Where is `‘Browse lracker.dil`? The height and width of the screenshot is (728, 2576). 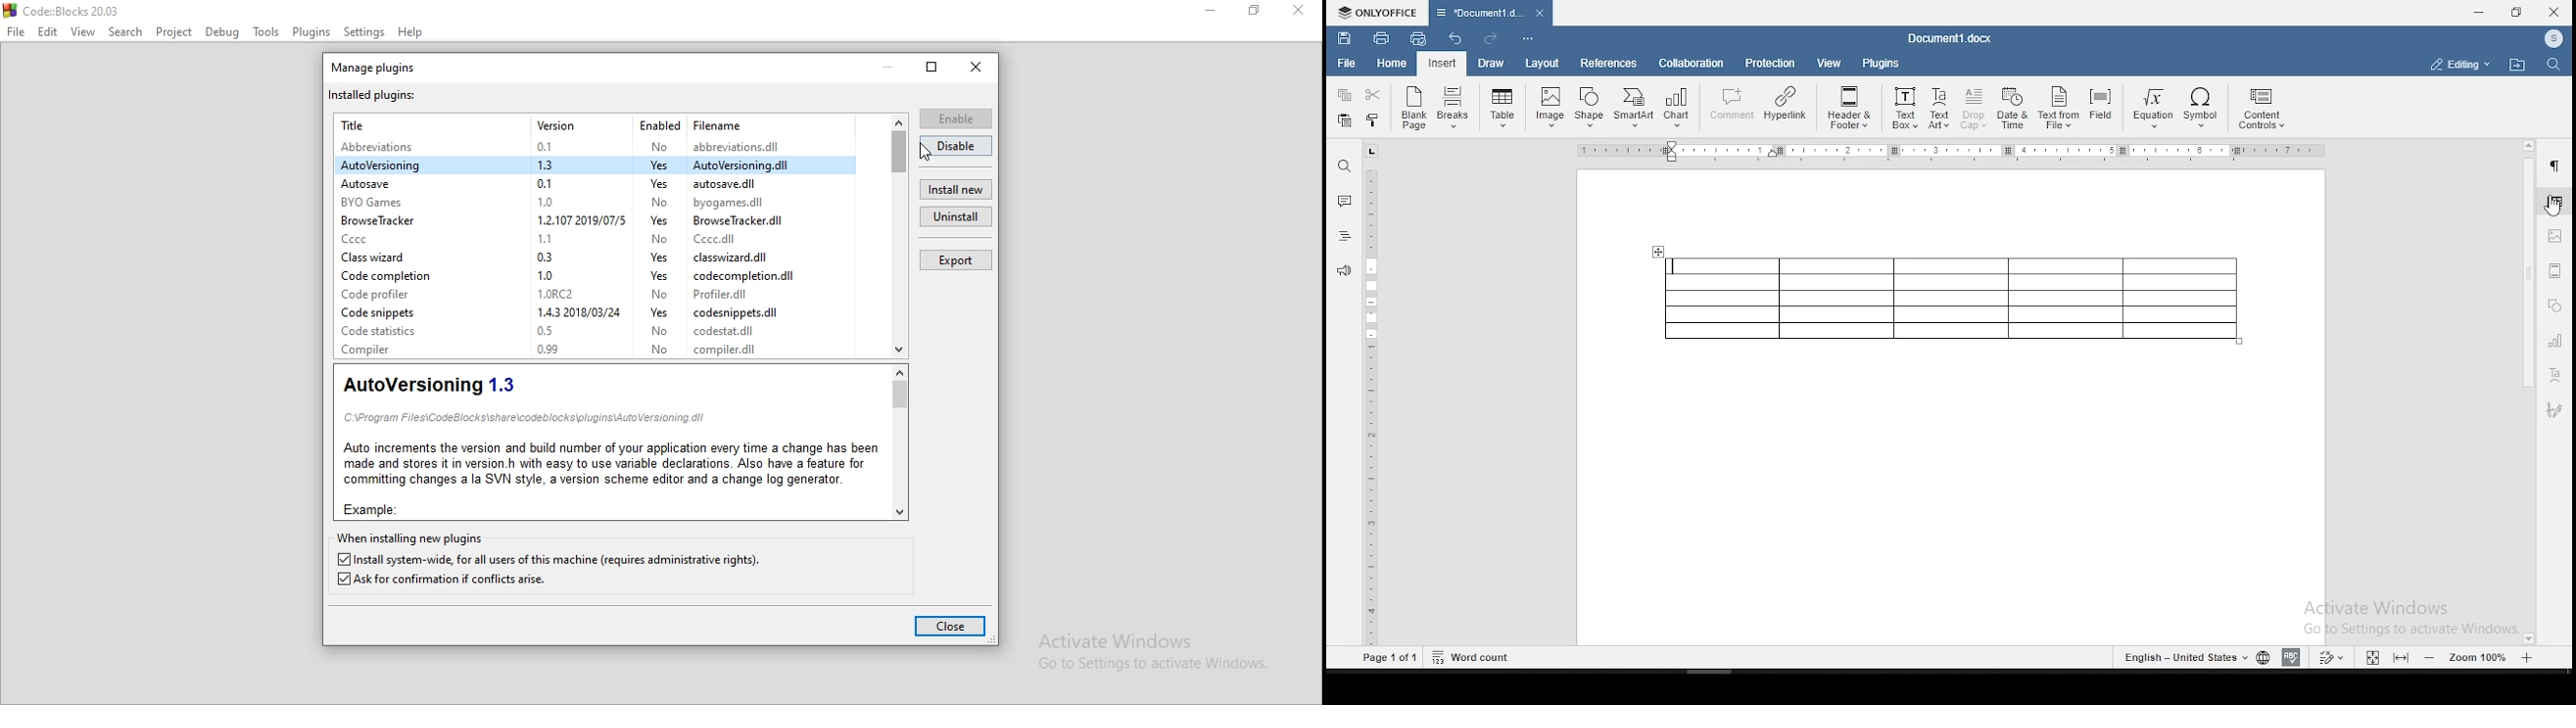 ‘Browse lracker.dil is located at coordinates (742, 220).